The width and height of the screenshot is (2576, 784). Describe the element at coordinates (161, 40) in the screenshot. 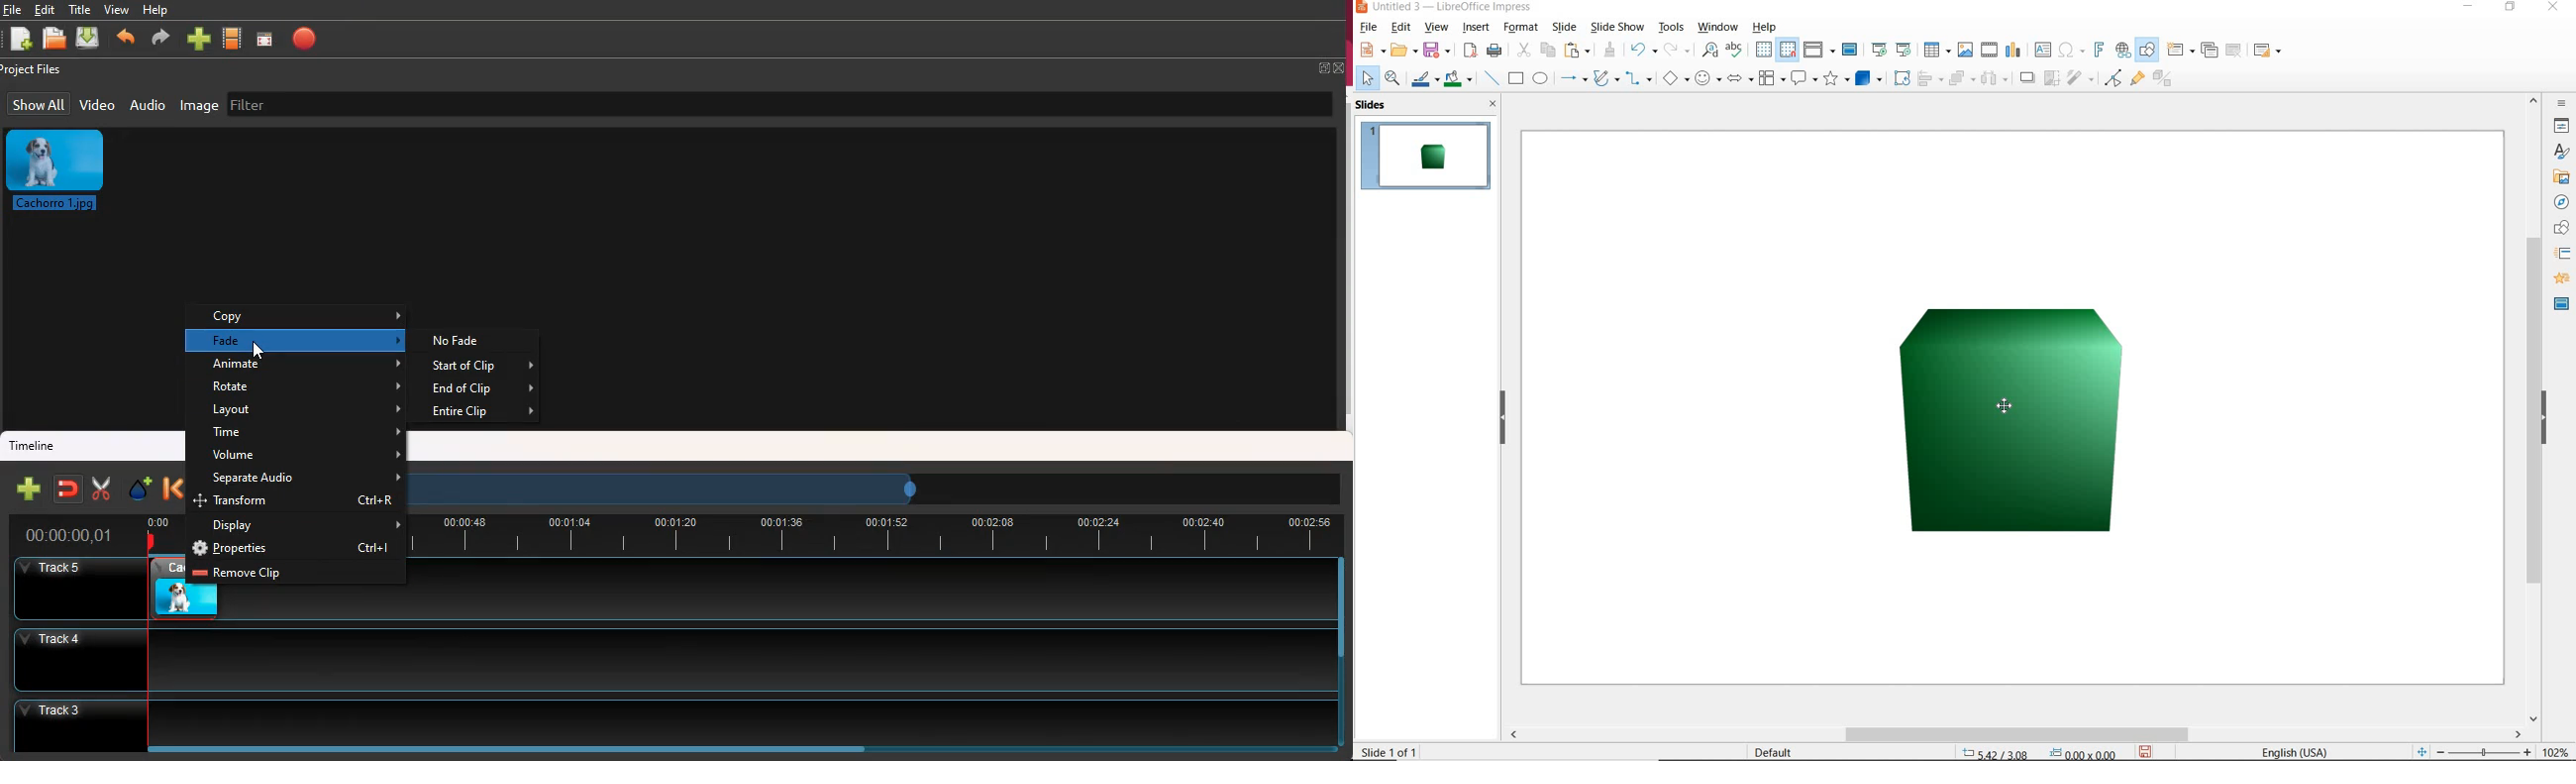

I see `forward` at that location.